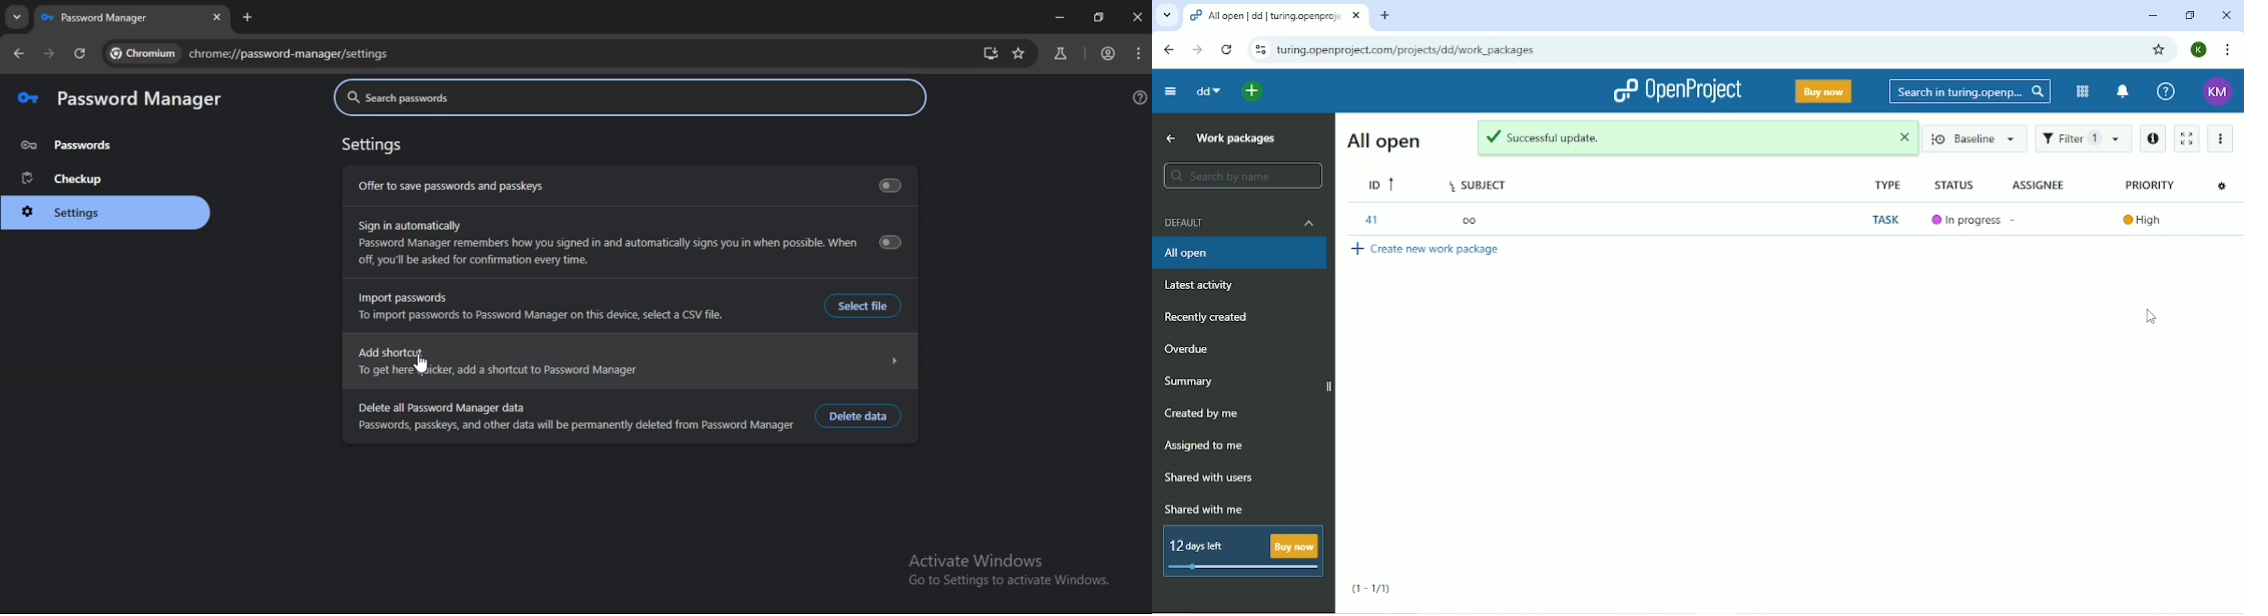  What do you see at coordinates (992, 54) in the screenshot?
I see `install app` at bounding box center [992, 54].